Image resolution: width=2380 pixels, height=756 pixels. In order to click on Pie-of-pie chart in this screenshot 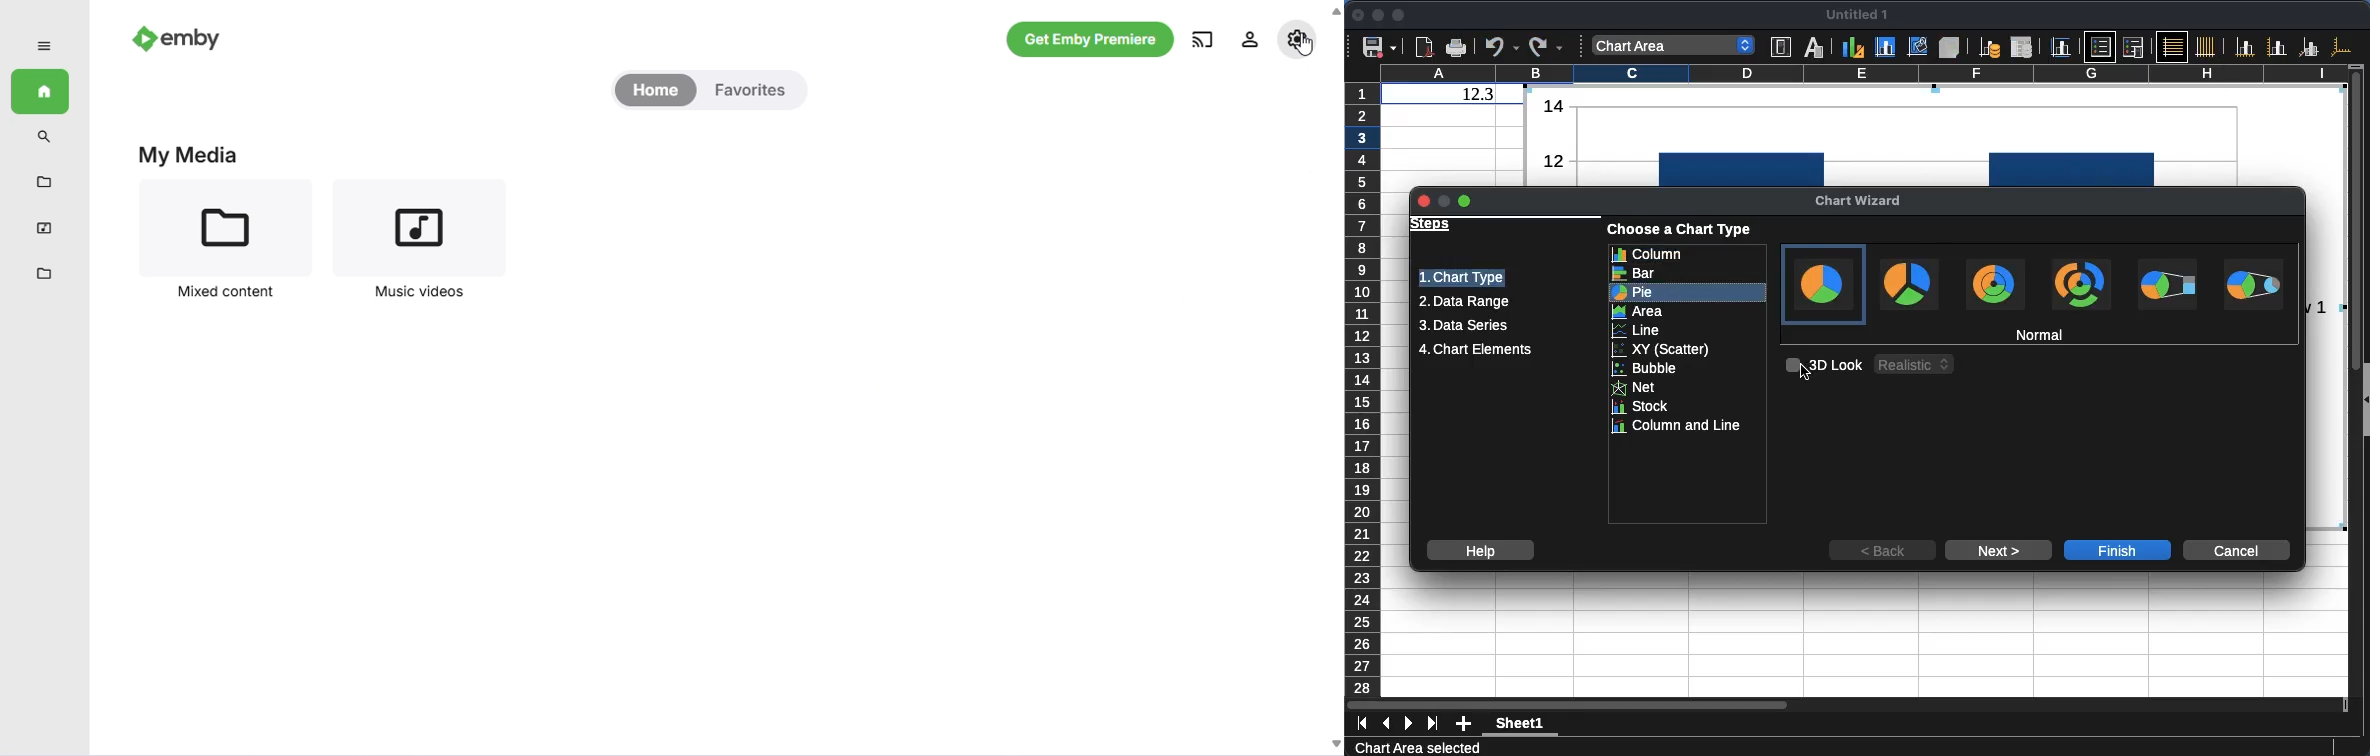, I will do `click(2253, 284)`.